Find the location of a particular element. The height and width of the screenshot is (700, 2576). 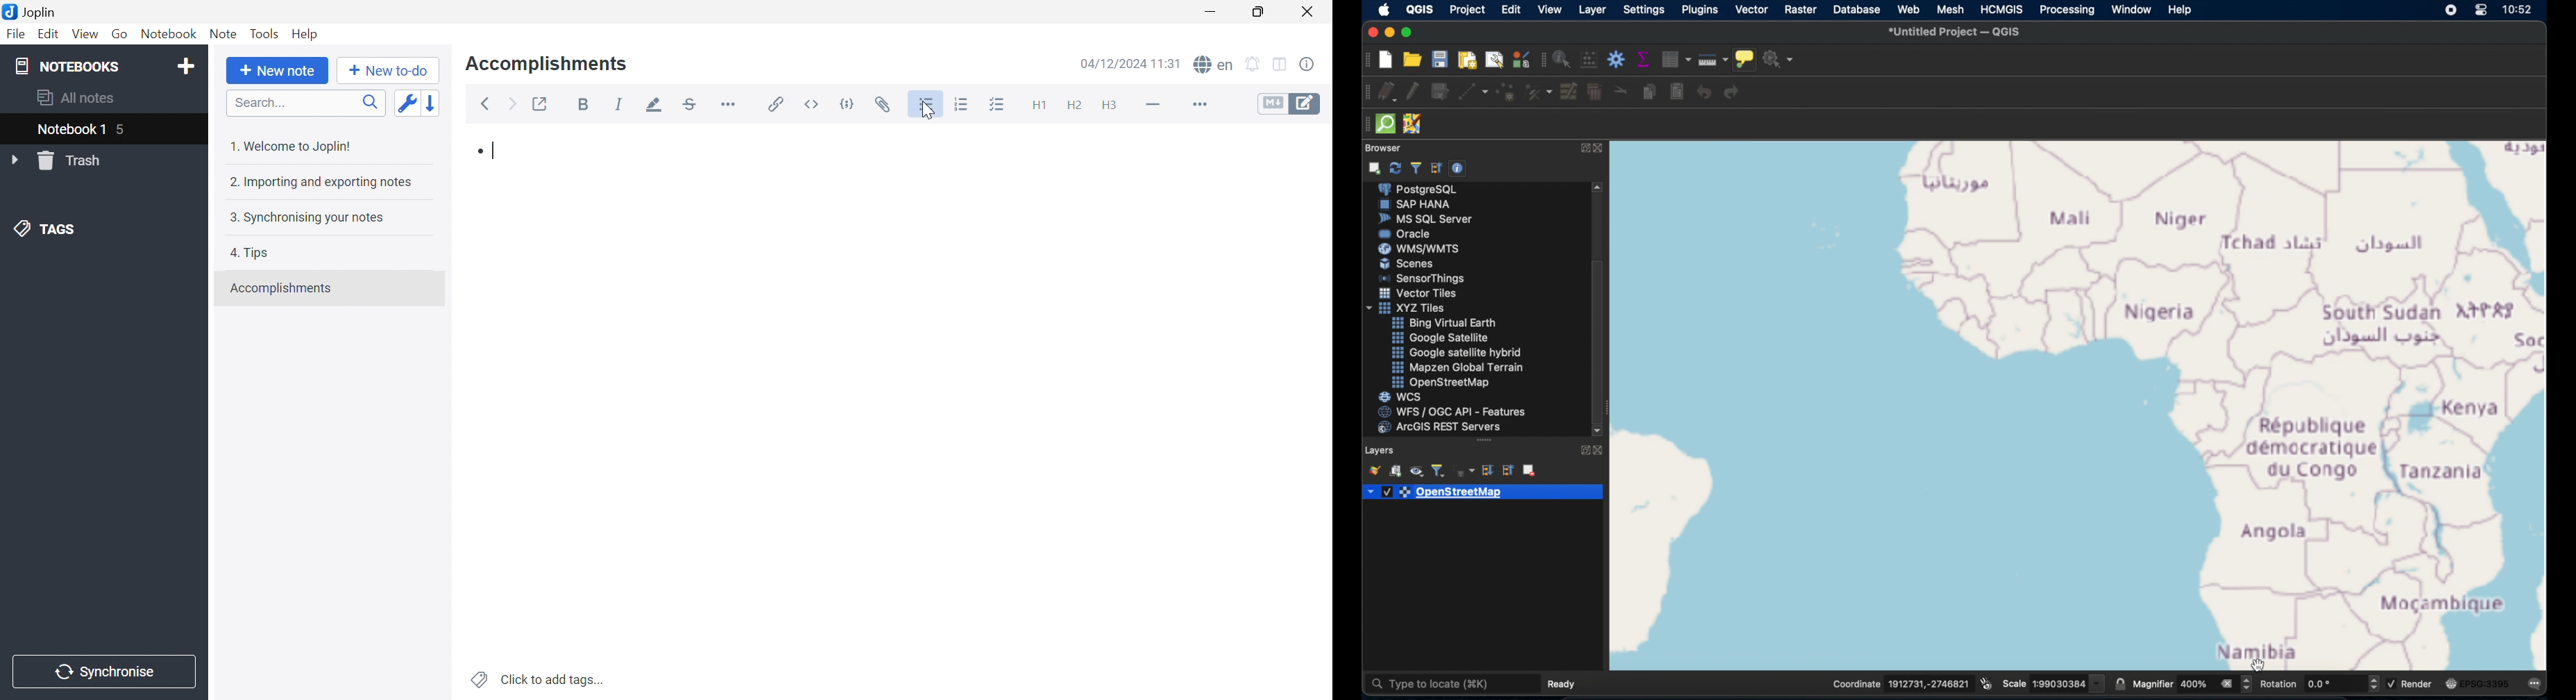

filter legend is located at coordinates (1439, 469).